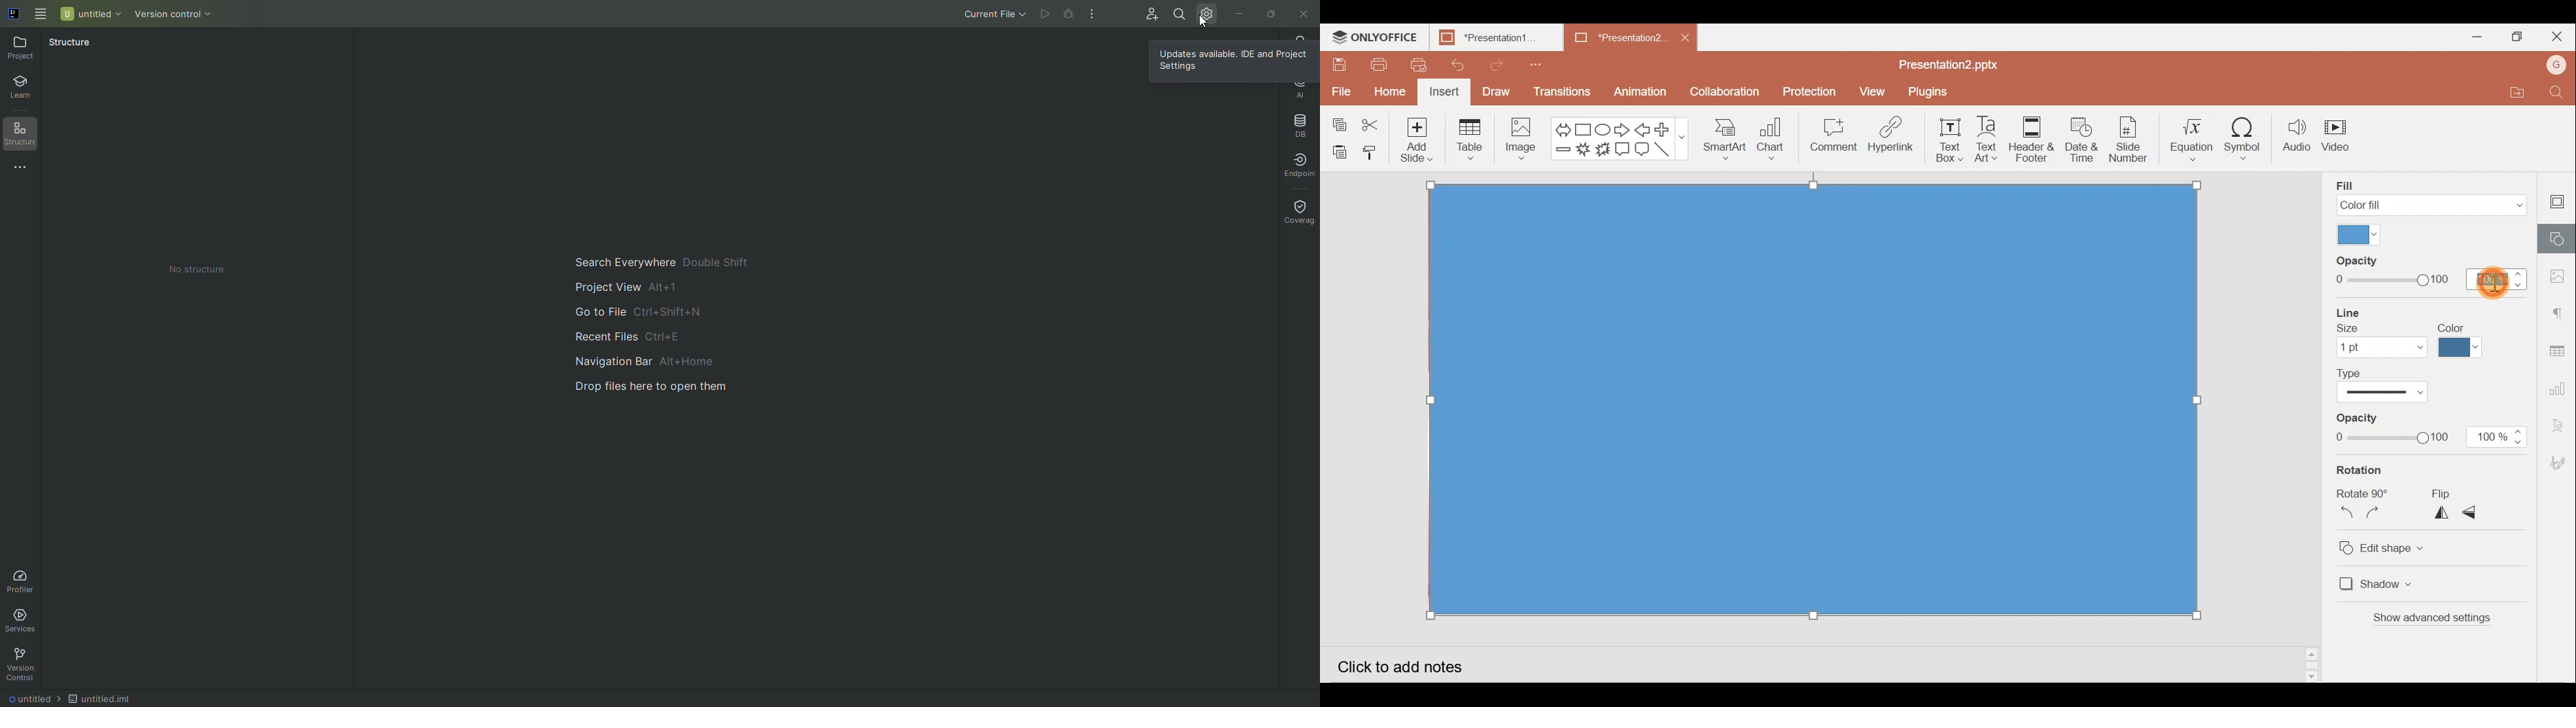 The image size is (2576, 728). I want to click on Symbol, so click(2248, 138).